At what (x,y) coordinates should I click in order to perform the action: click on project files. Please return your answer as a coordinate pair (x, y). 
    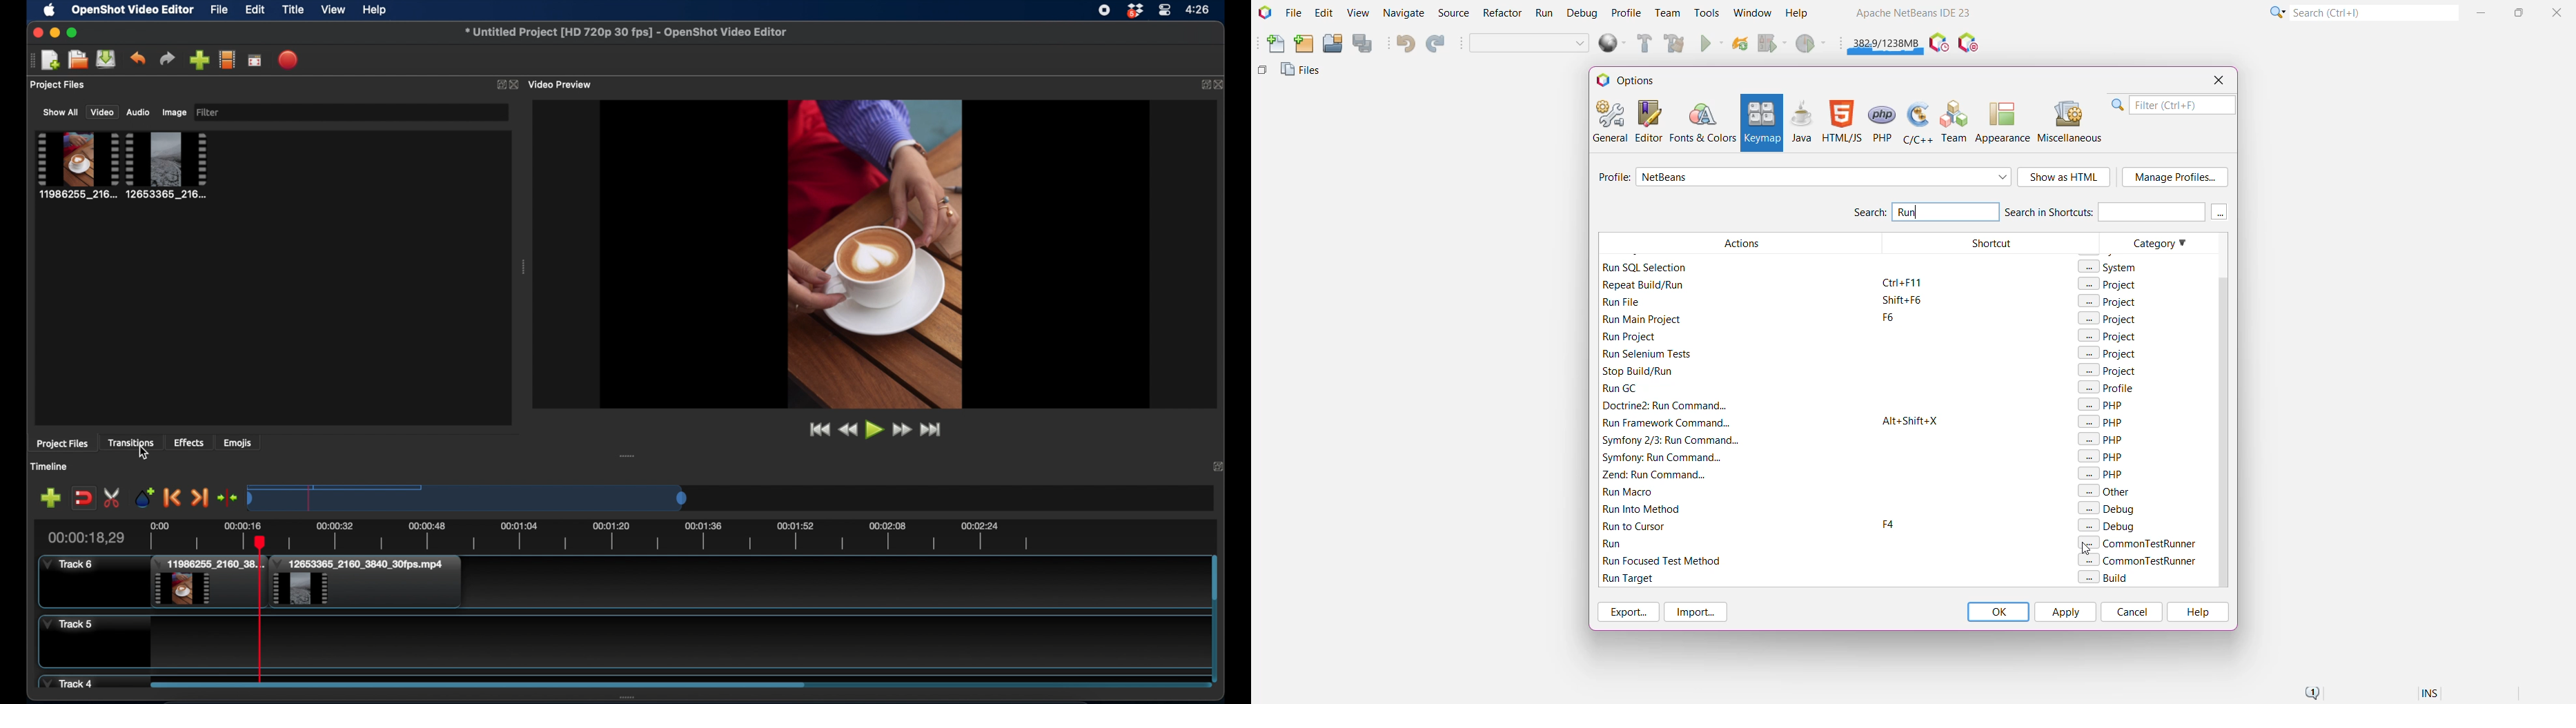
    Looking at the image, I should click on (62, 444).